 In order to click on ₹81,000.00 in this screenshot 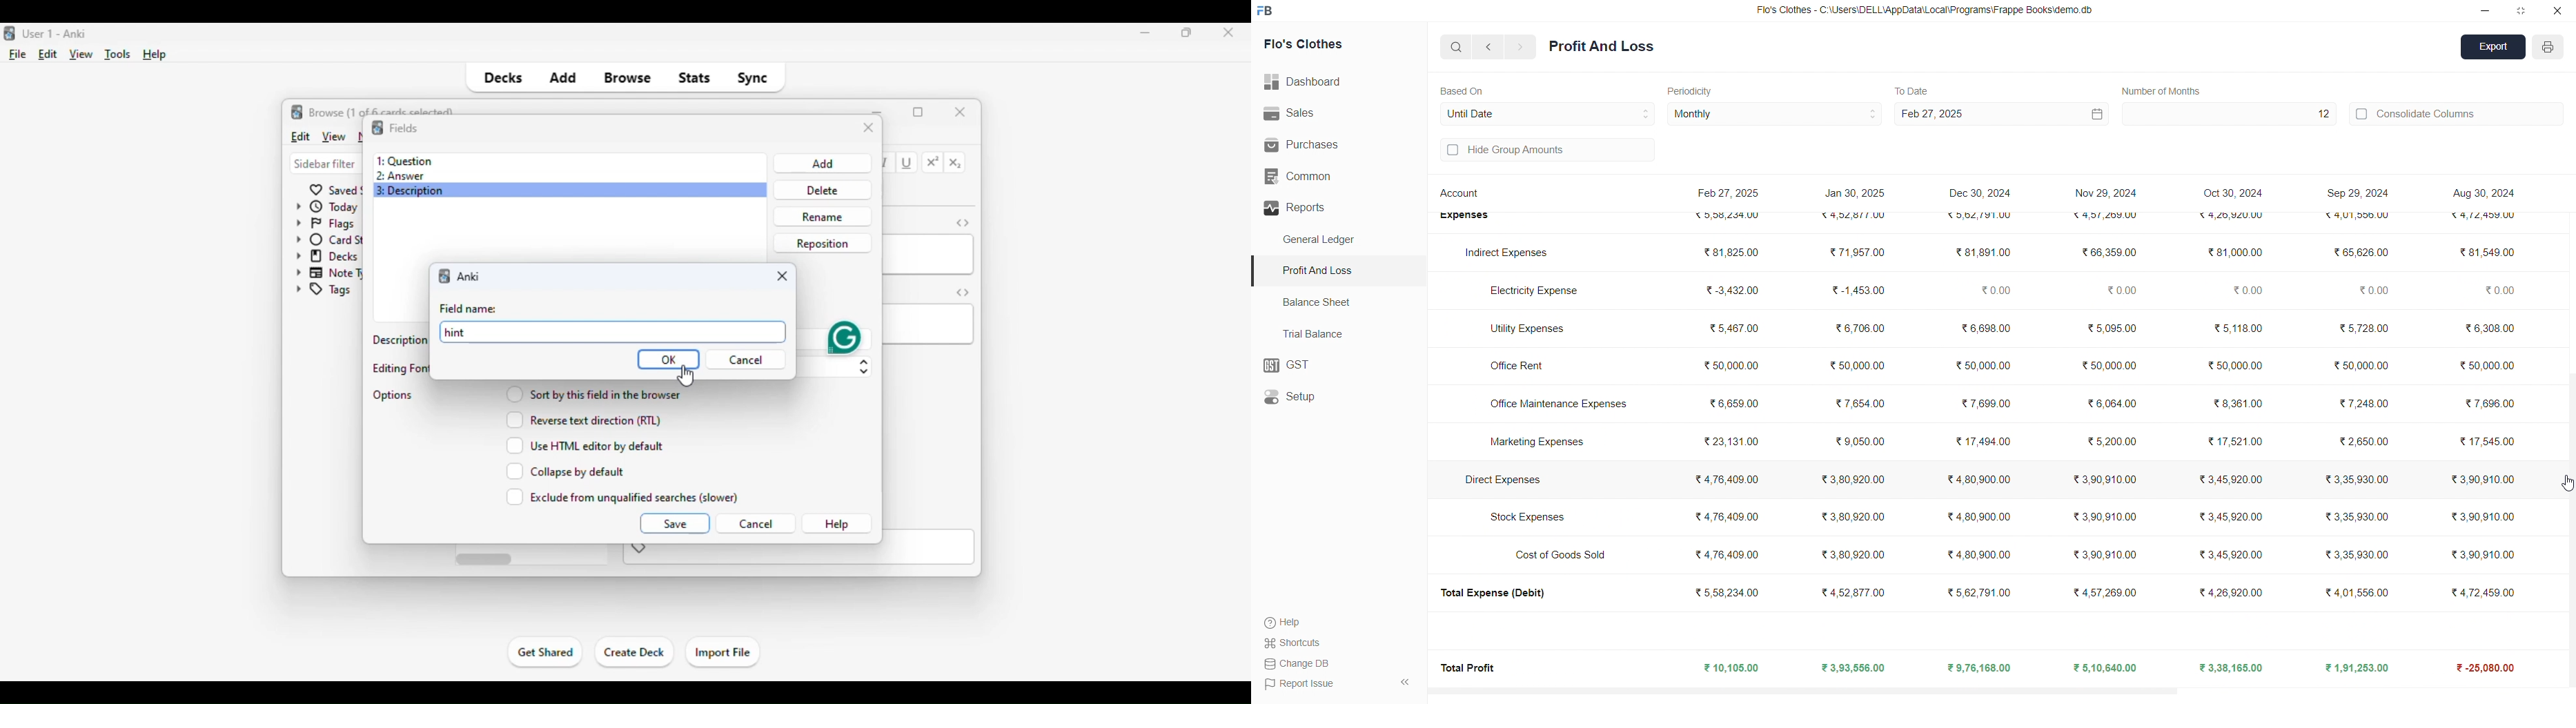, I will do `click(2228, 253)`.